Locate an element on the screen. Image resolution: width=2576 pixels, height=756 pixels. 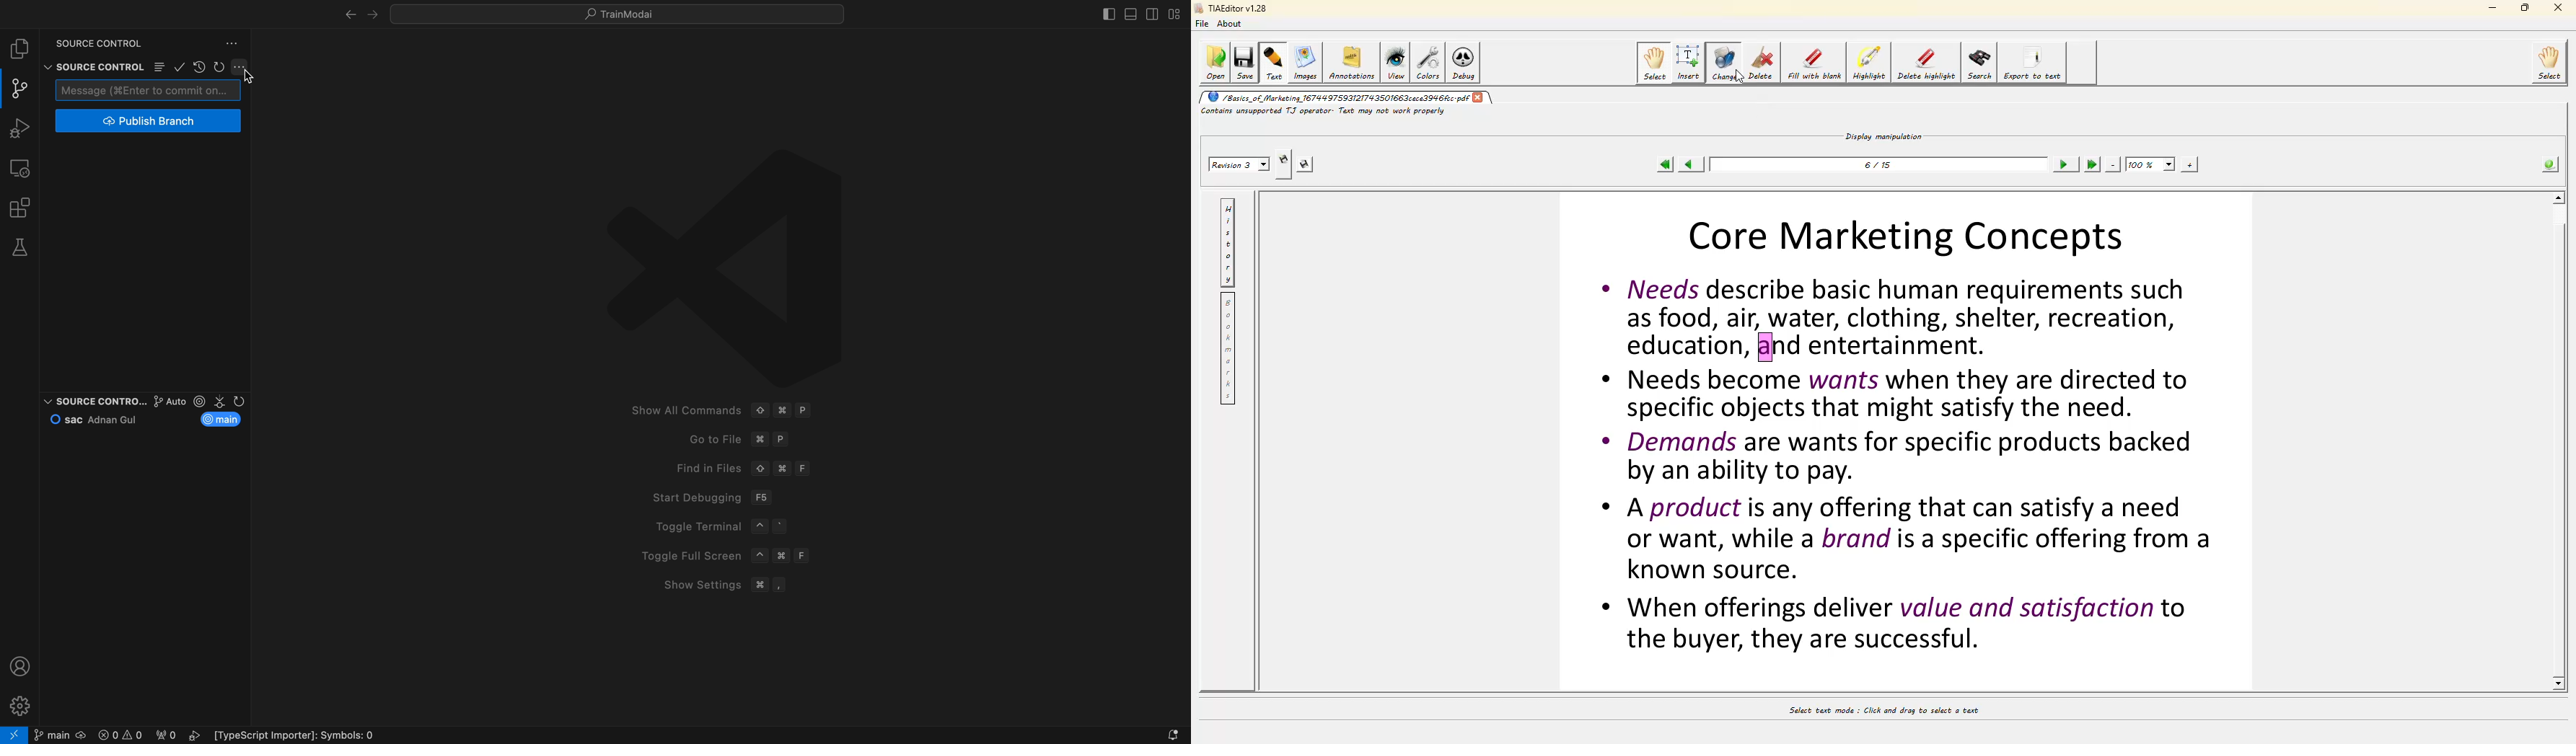
Notifications  is located at coordinates (1166, 735).